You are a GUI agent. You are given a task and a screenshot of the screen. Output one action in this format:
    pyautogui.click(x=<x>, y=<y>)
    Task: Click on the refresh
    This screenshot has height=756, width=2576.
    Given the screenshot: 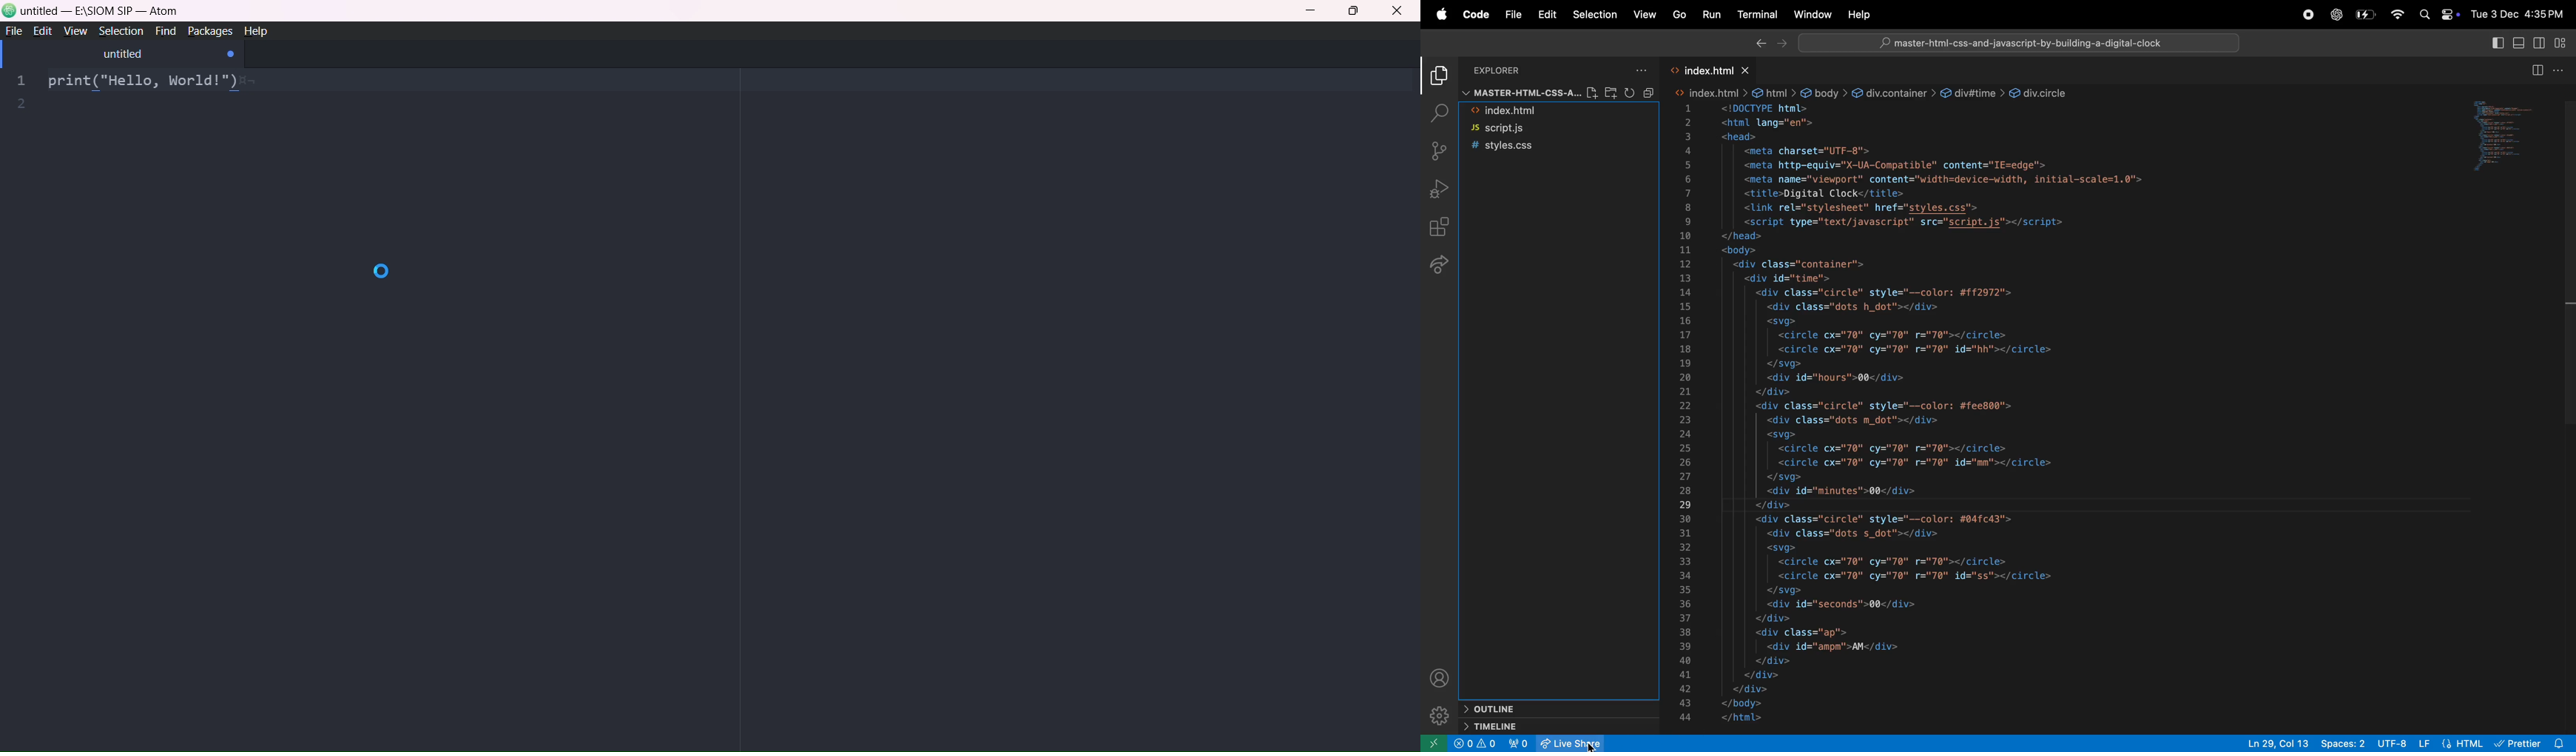 What is the action you would take?
    pyautogui.click(x=1639, y=93)
    